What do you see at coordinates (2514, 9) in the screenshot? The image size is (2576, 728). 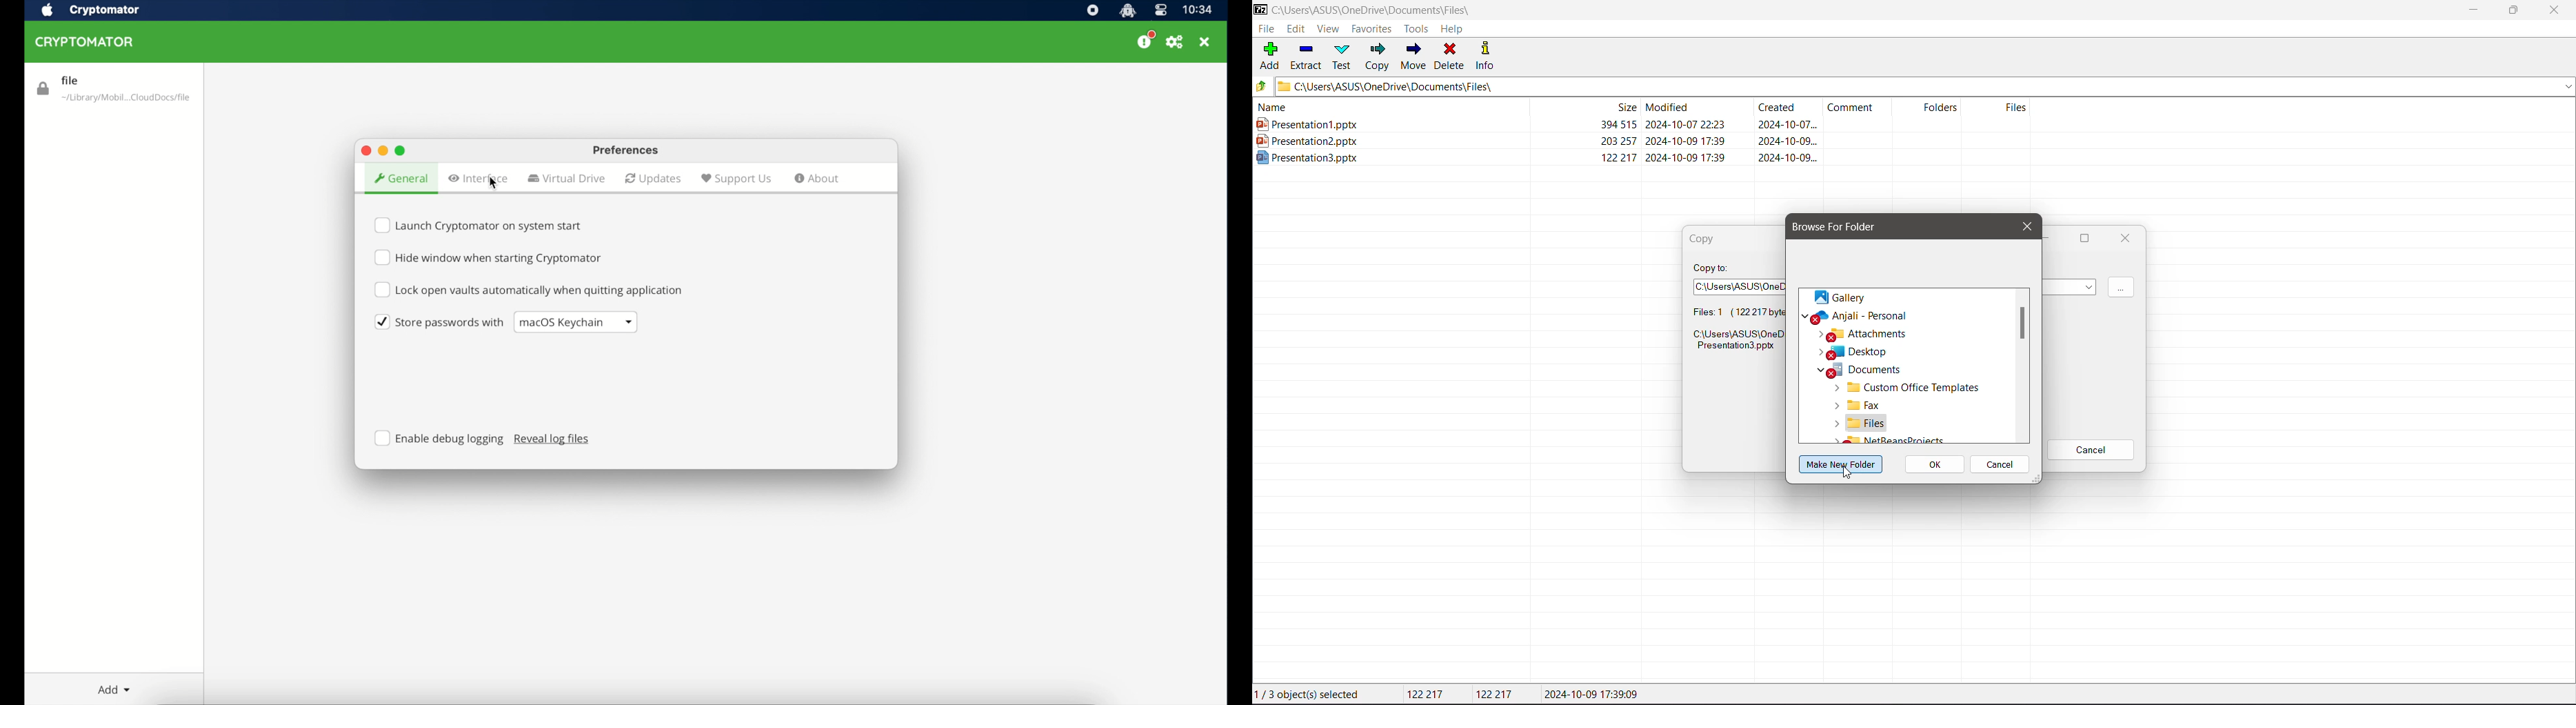 I see `Restore Down` at bounding box center [2514, 9].